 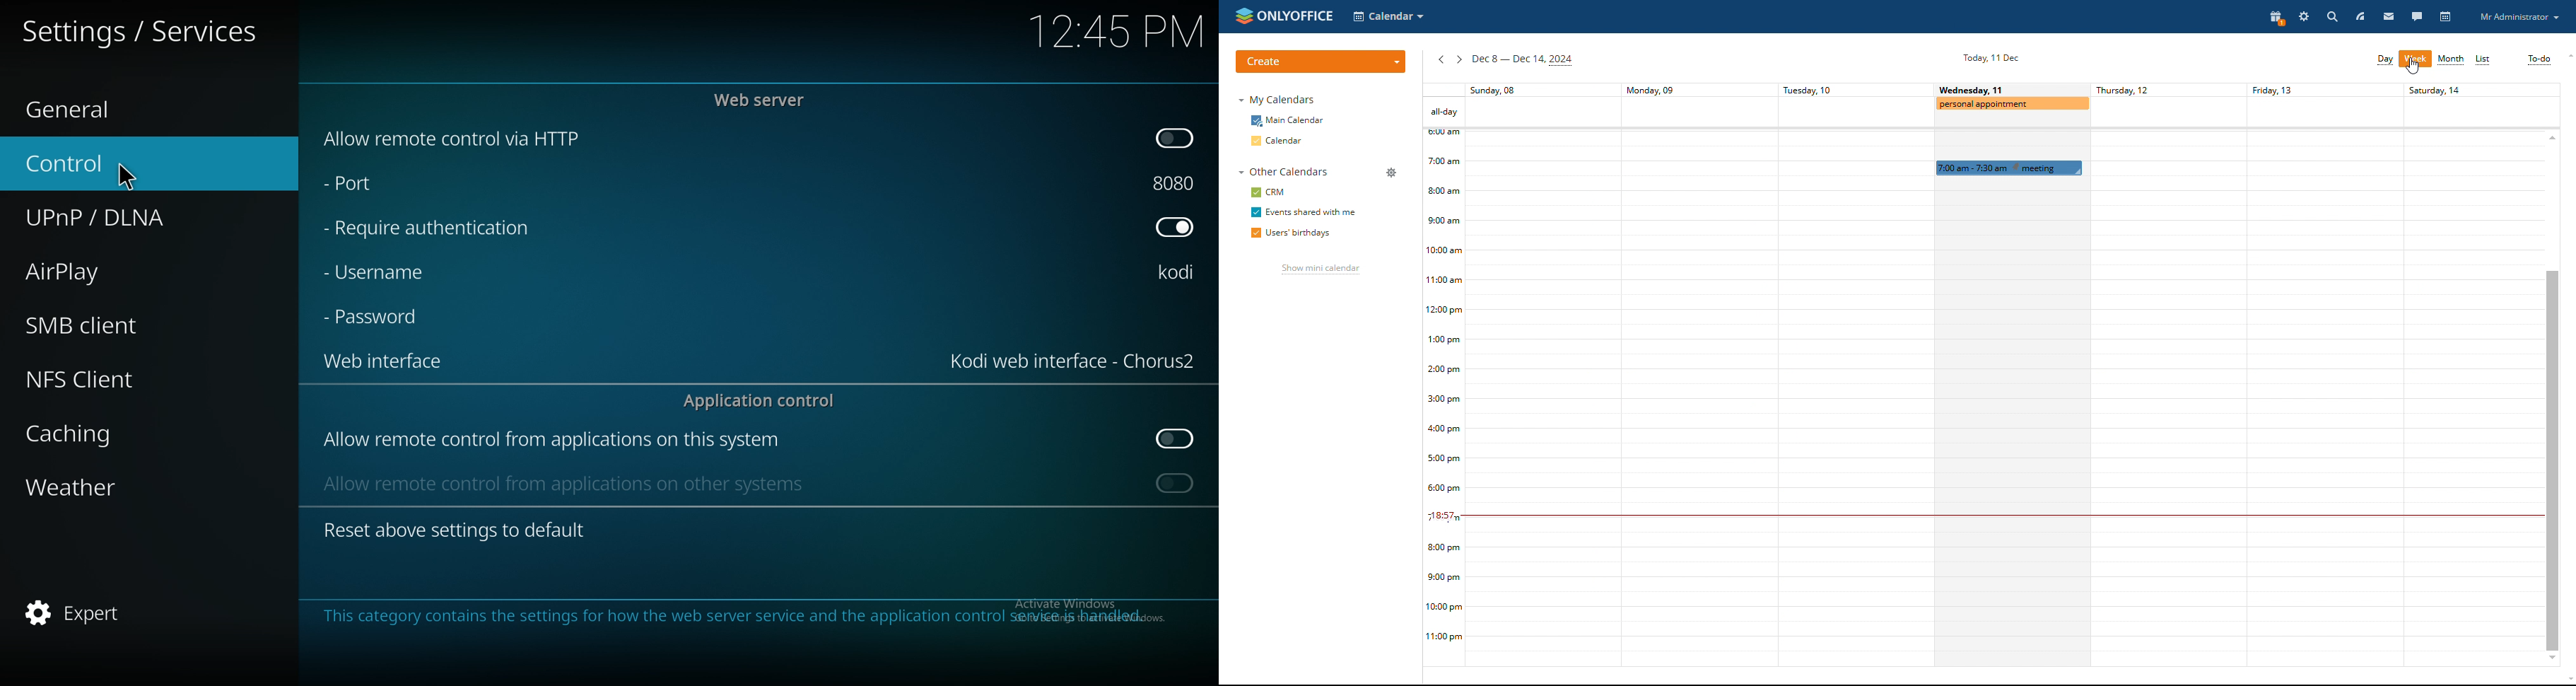 What do you see at coordinates (2568, 681) in the screenshot?
I see `scroll down` at bounding box center [2568, 681].